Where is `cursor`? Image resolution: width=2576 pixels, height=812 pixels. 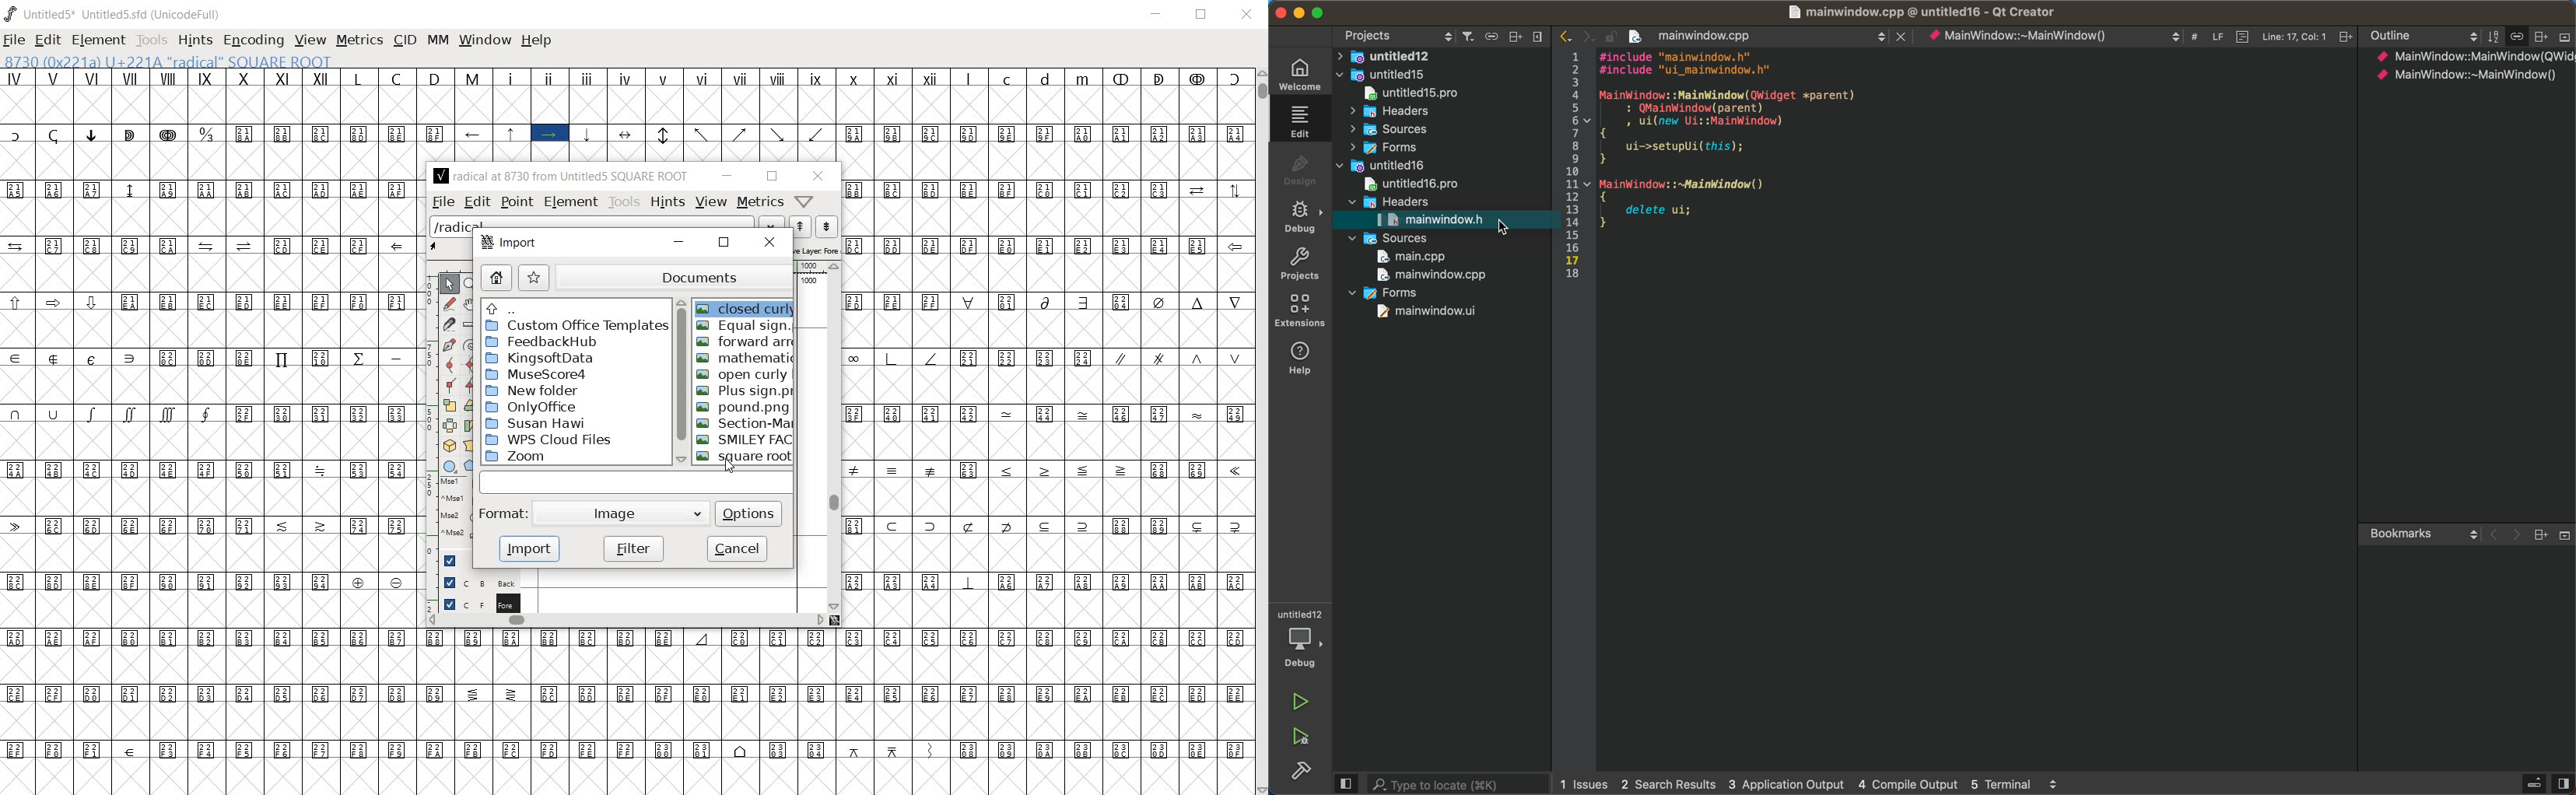 cursor is located at coordinates (728, 465).